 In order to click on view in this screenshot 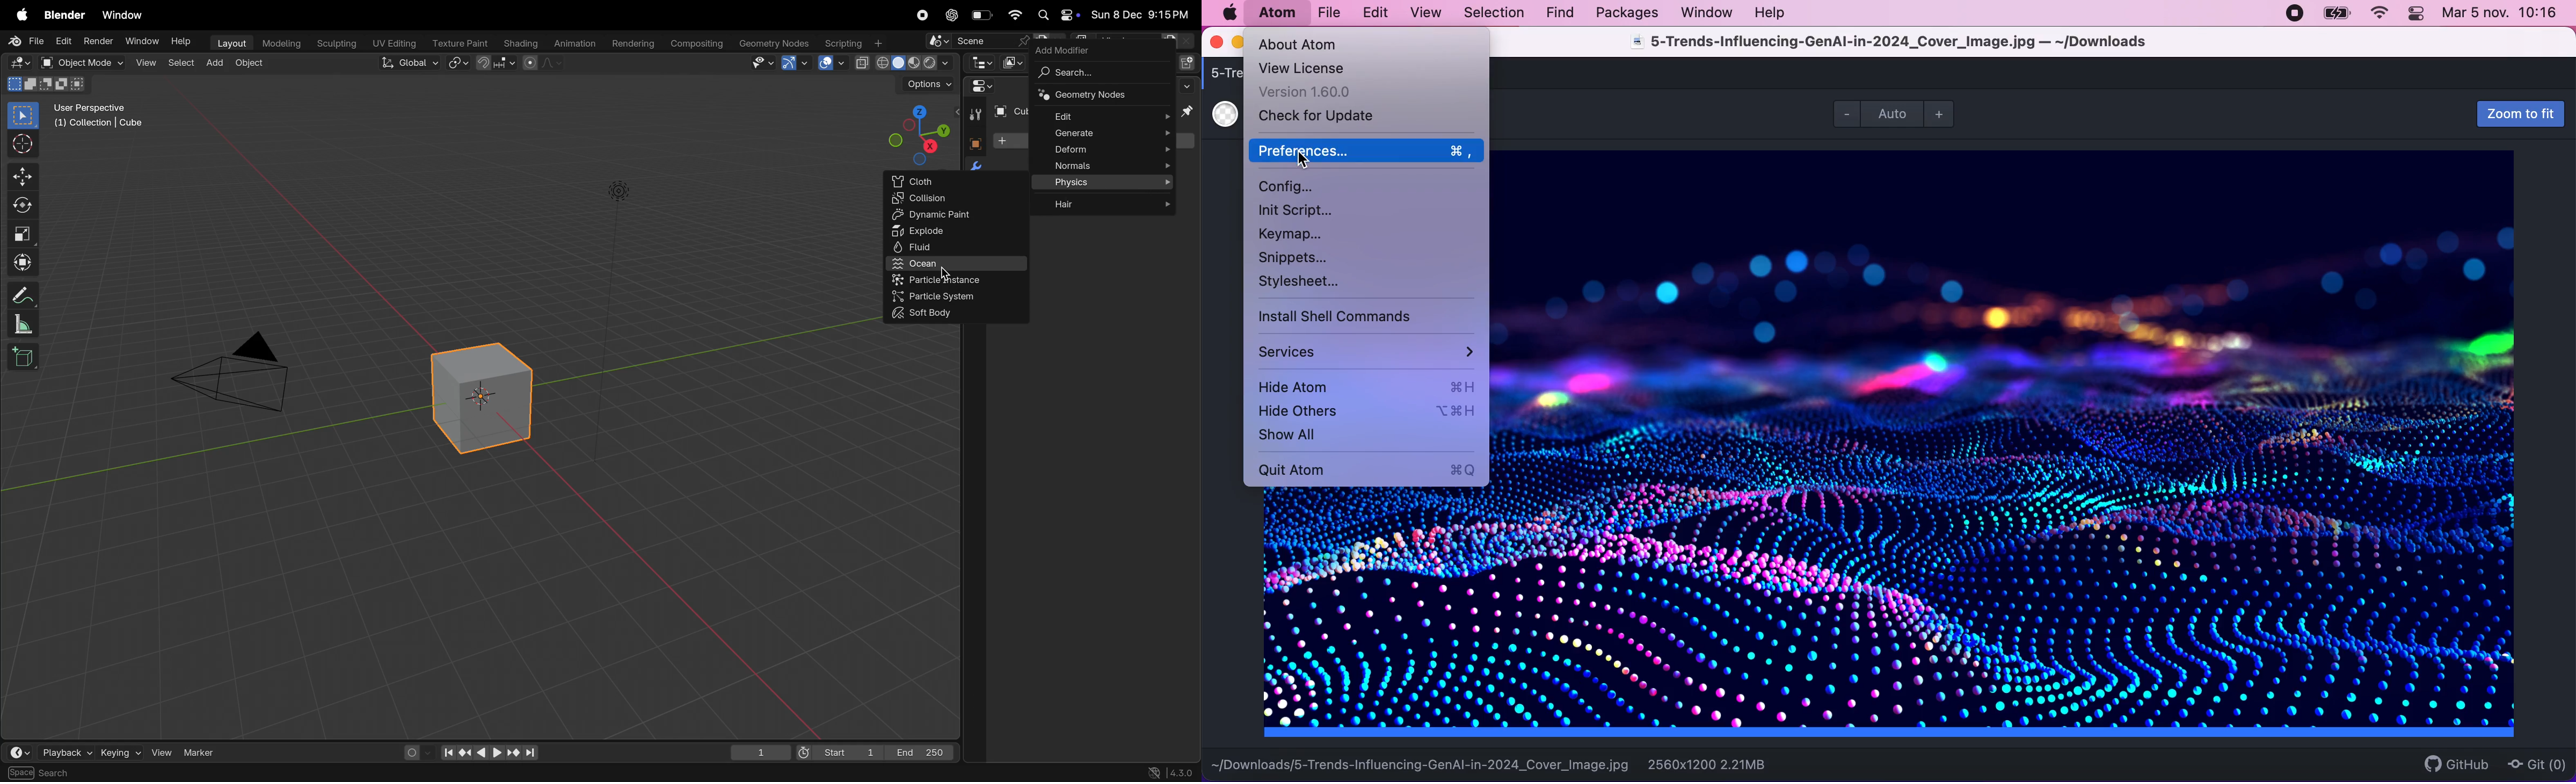, I will do `click(146, 64)`.